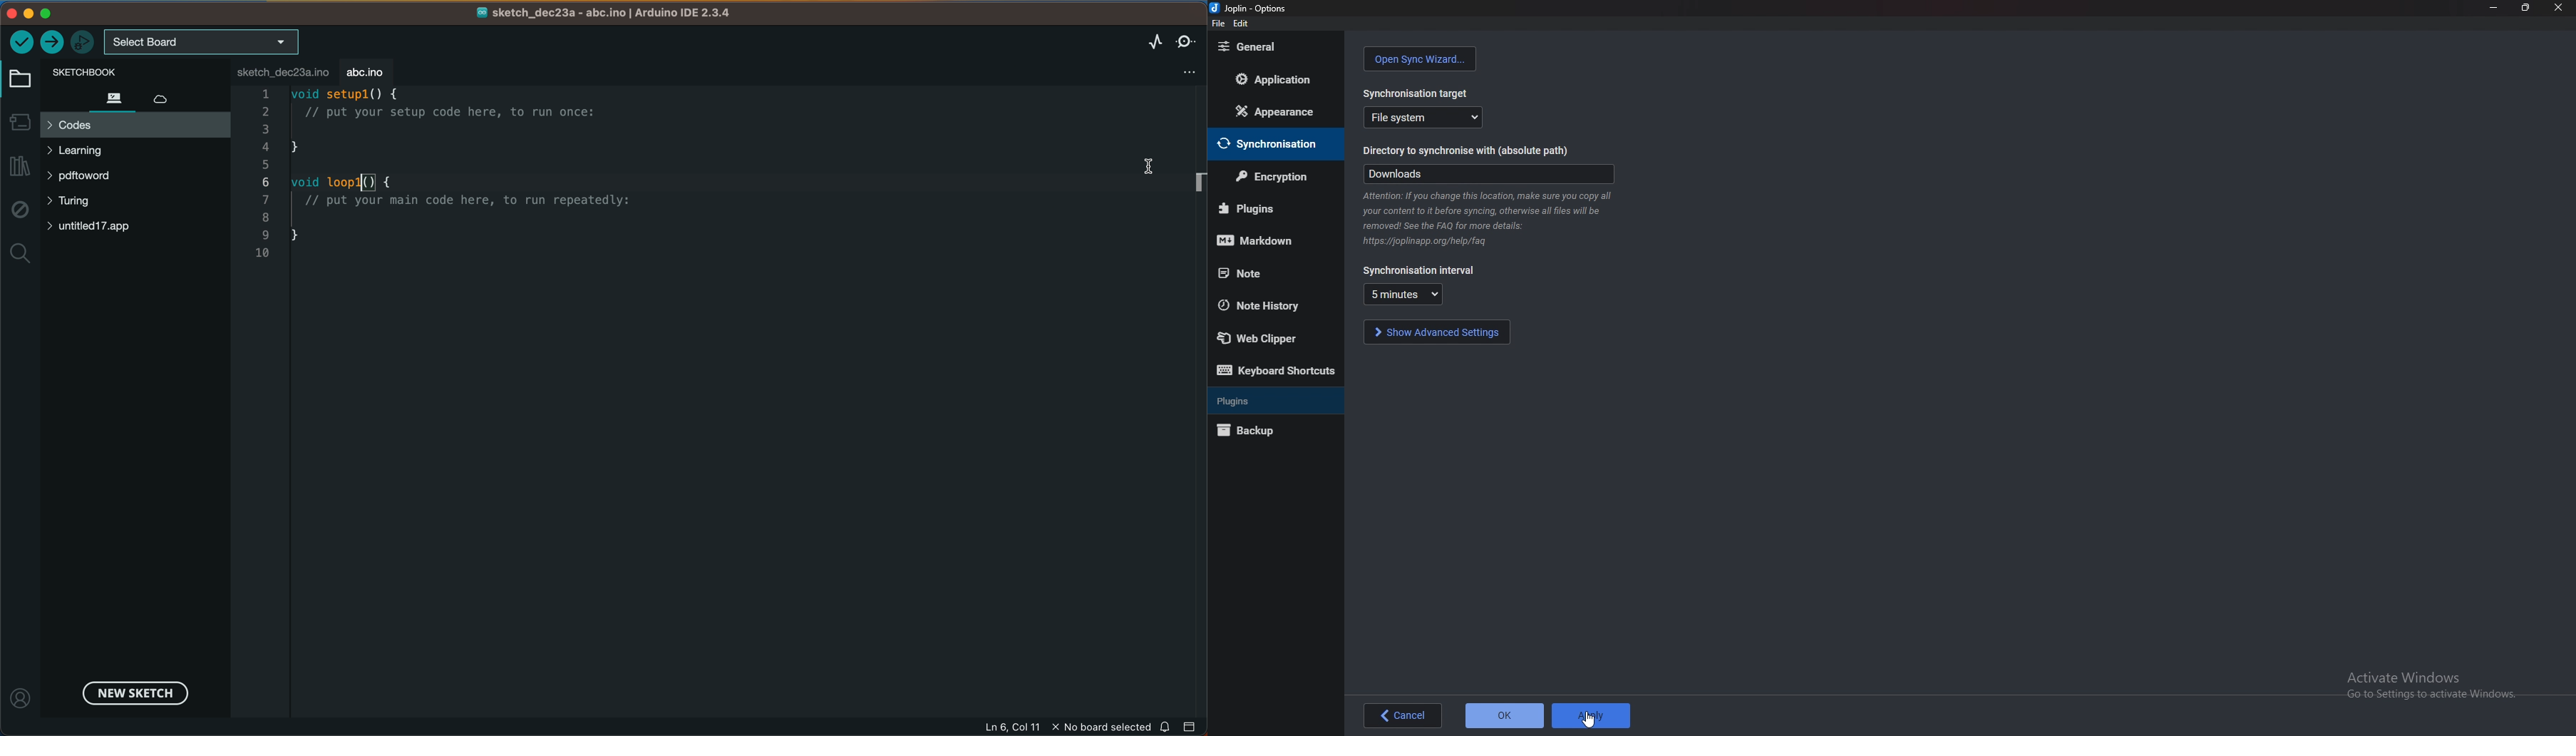  Describe the element at coordinates (1274, 305) in the screenshot. I see `Note history` at that location.